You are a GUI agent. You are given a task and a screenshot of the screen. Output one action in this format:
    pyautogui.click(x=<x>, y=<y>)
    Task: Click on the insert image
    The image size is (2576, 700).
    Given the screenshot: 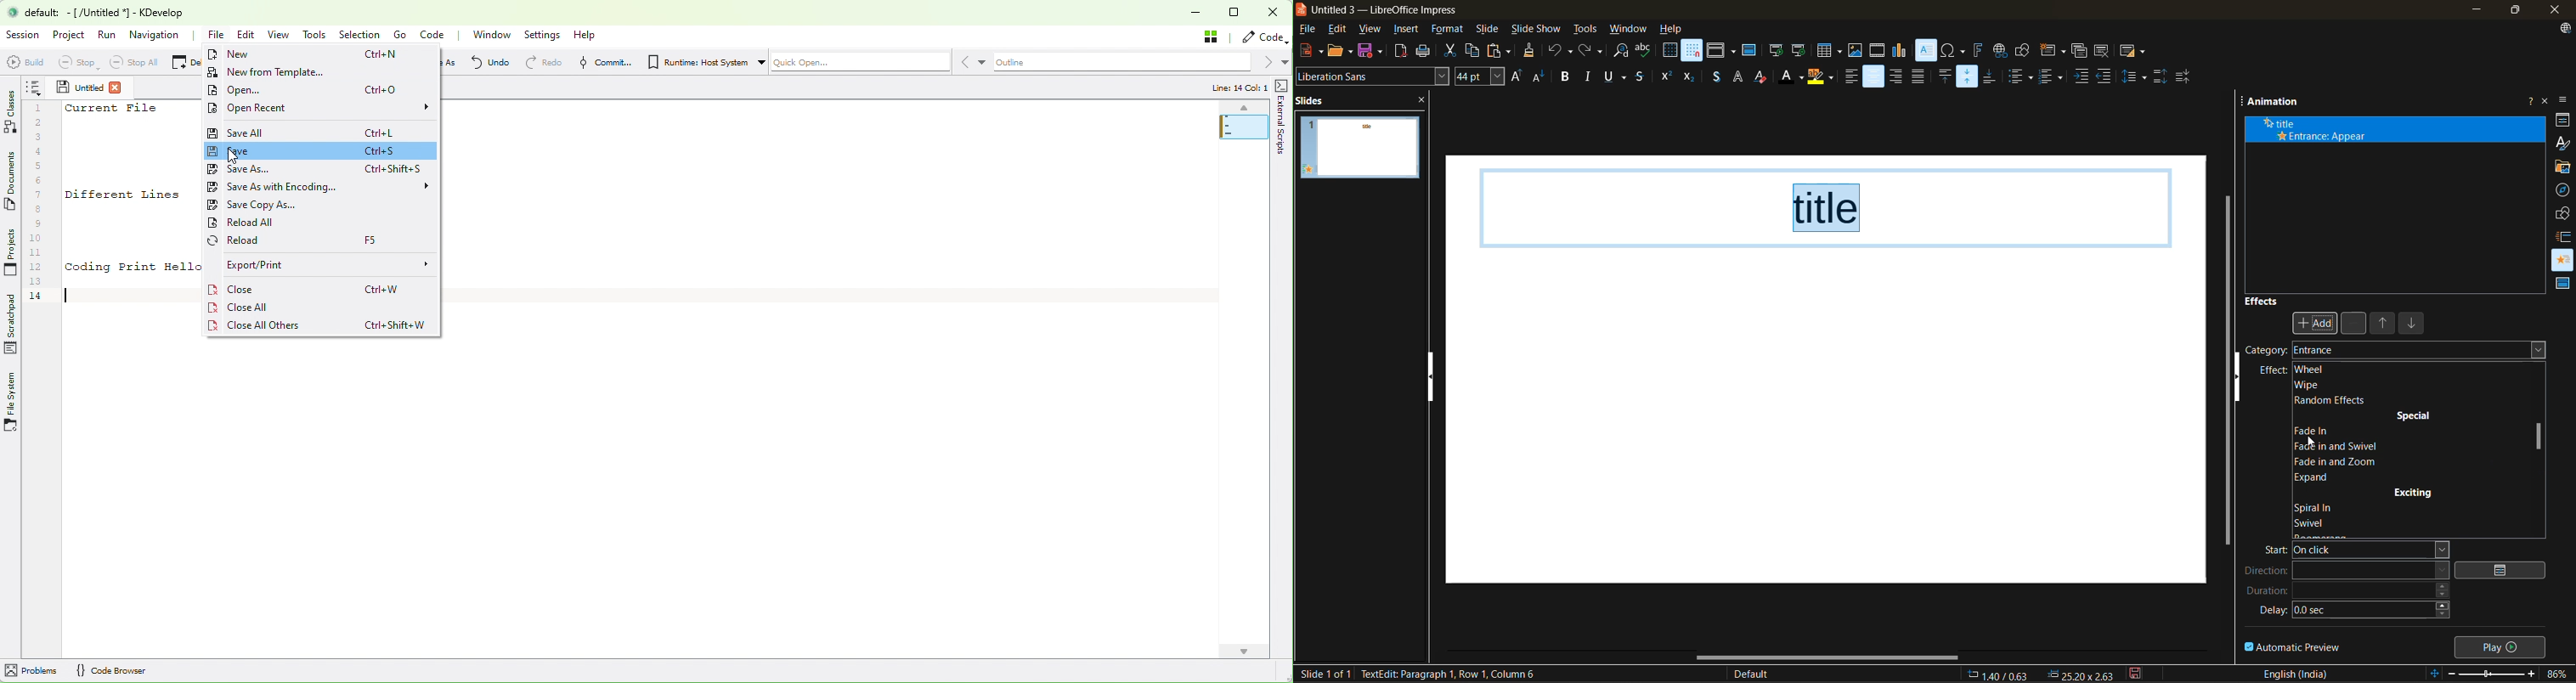 What is the action you would take?
    pyautogui.click(x=1858, y=51)
    